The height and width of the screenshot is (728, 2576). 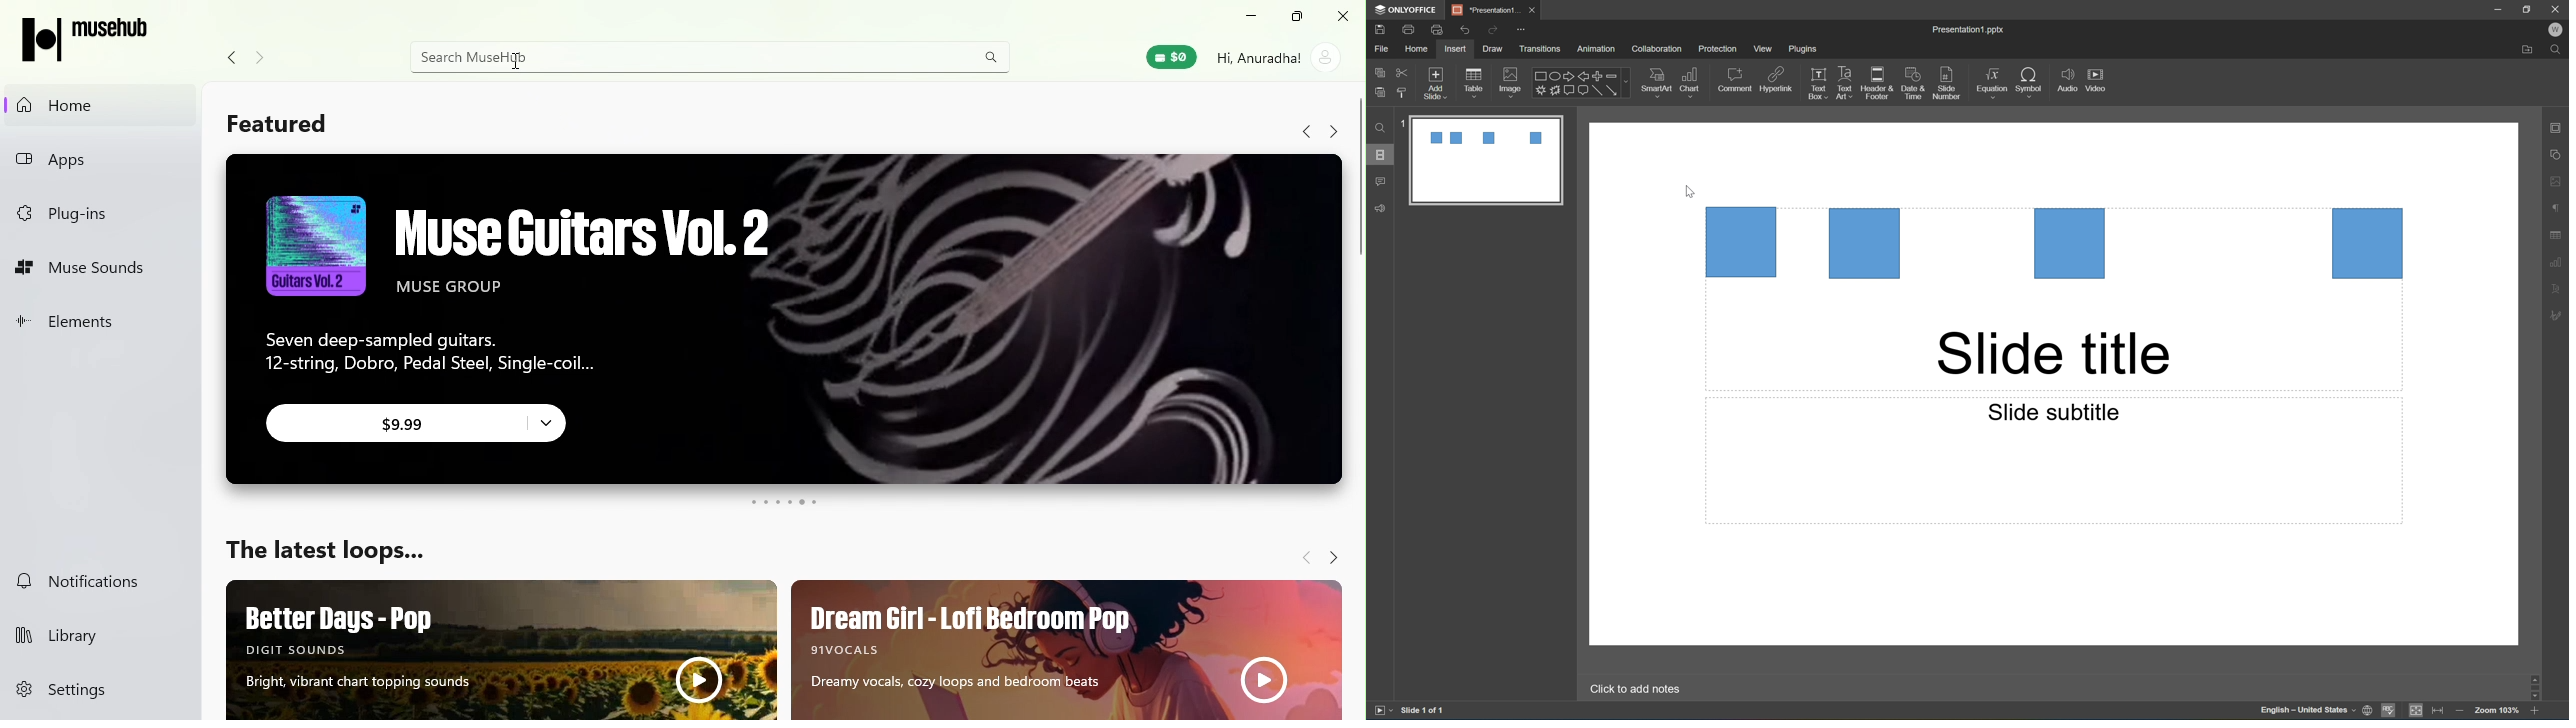 What do you see at coordinates (275, 125) in the screenshot?
I see `Featured` at bounding box center [275, 125].